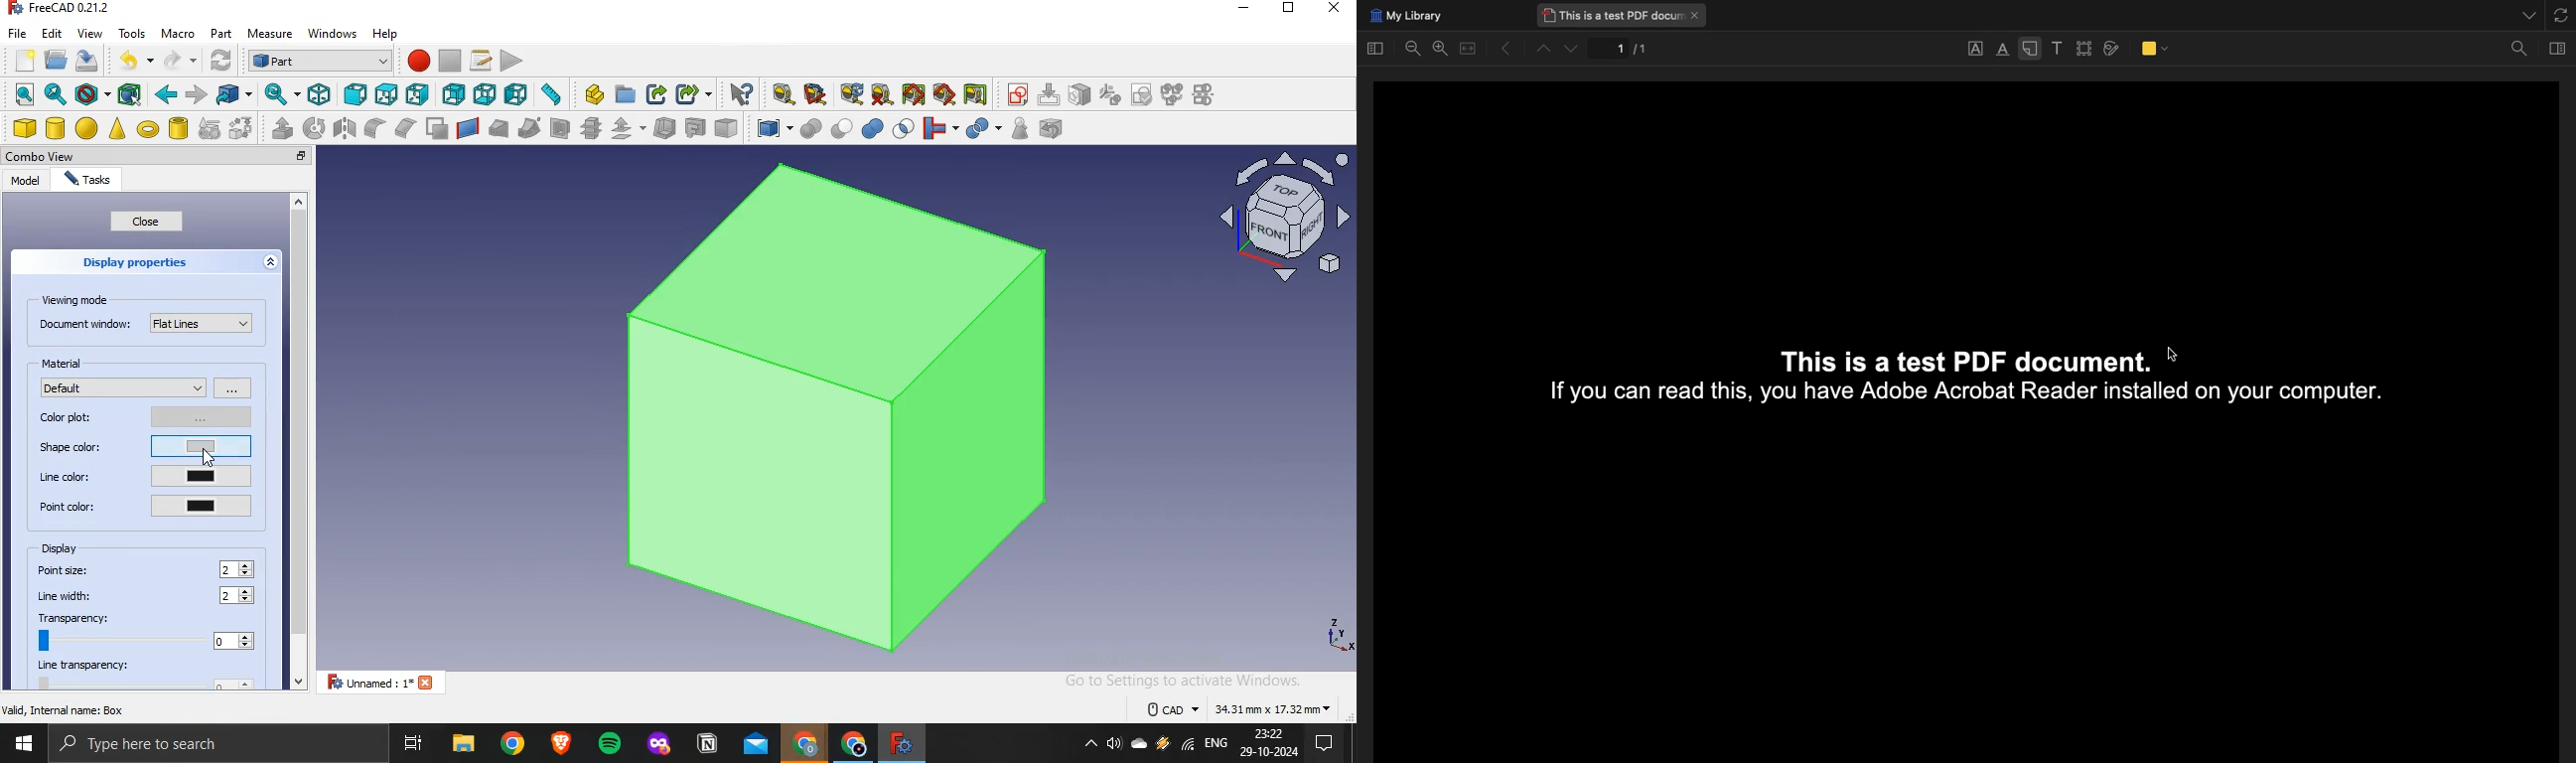 The height and width of the screenshot is (784, 2576). What do you see at coordinates (851, 93) in the screenshot?
I see `refresh` at bounding box center [851, 93].